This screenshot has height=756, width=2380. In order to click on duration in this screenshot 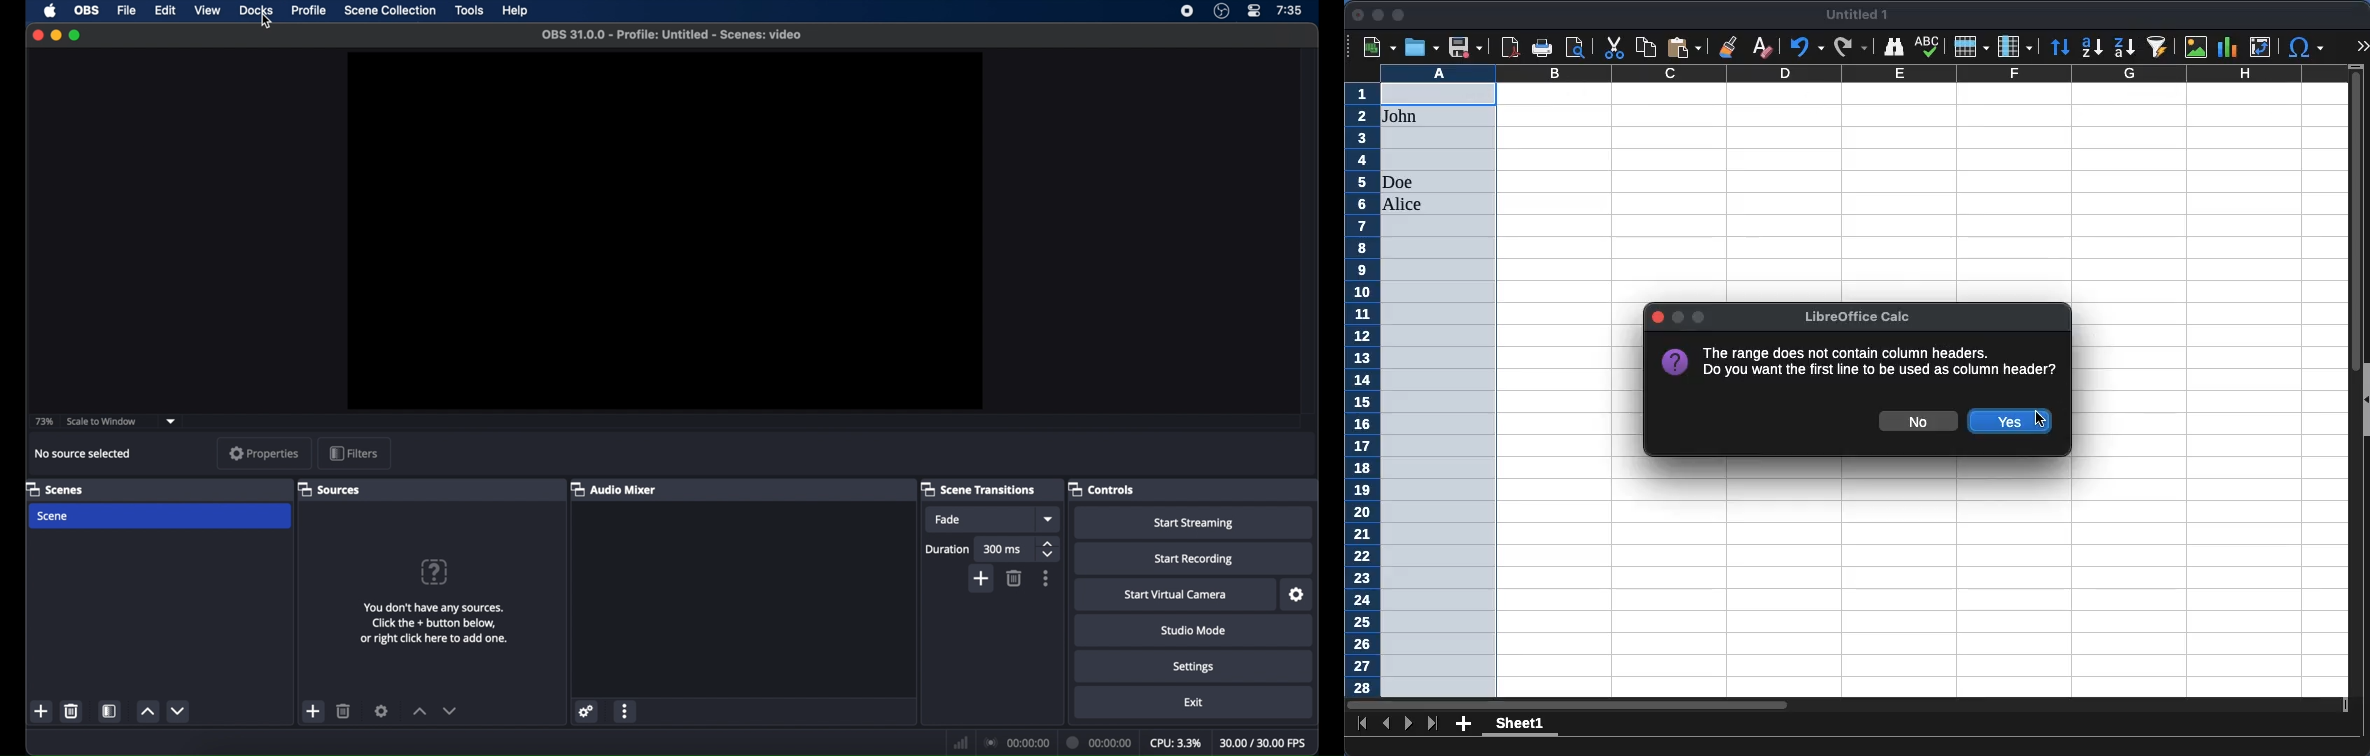, I will do `click(1100, 743)`.